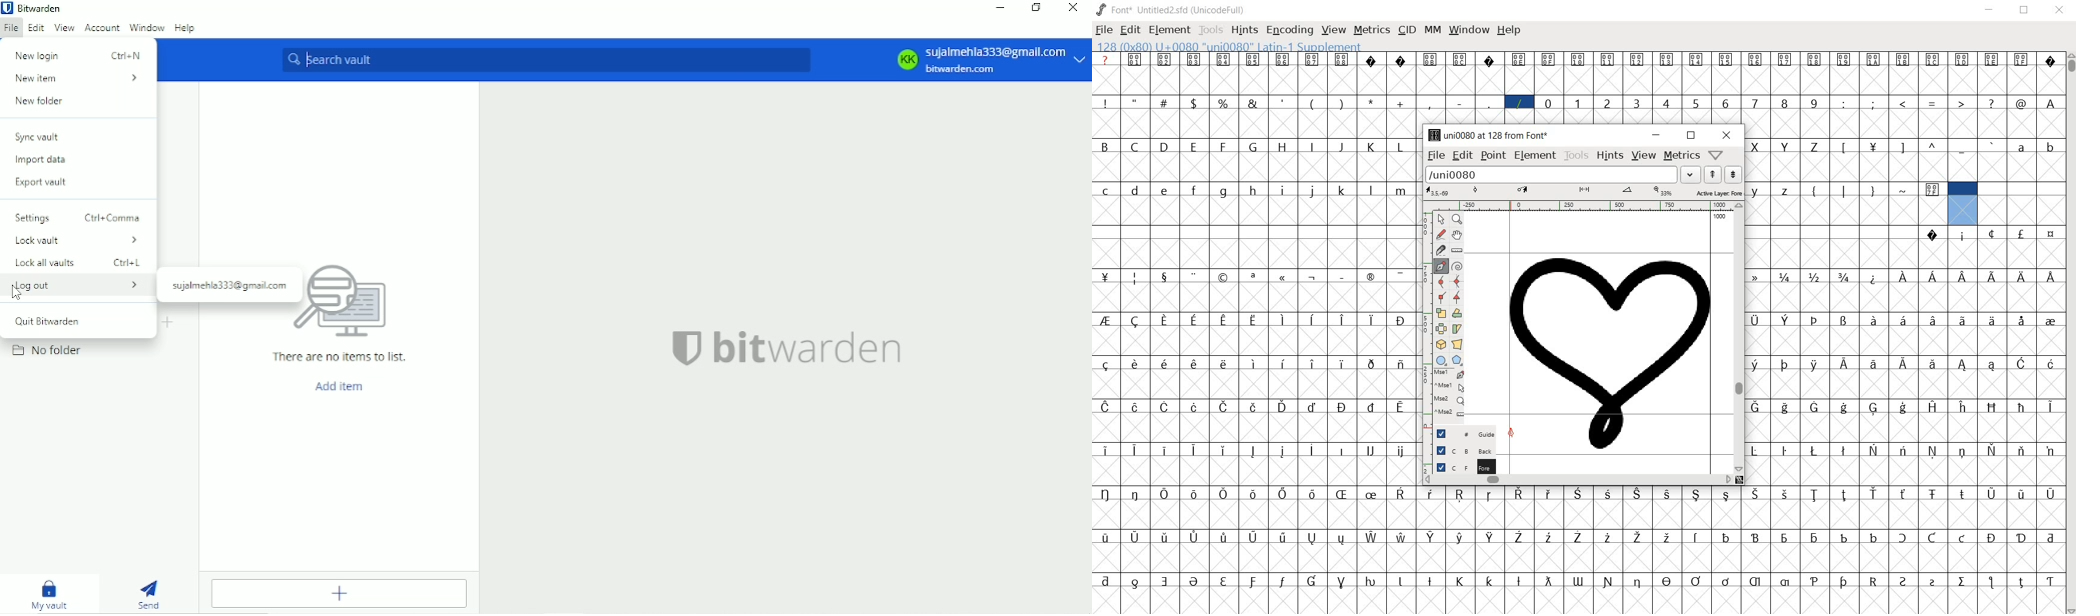 This screenshot has height=616, width=2100. What do you see at coordinates (1903, 59) in the screenshot?
I see `glyph` at bounding box center [1903, 59].